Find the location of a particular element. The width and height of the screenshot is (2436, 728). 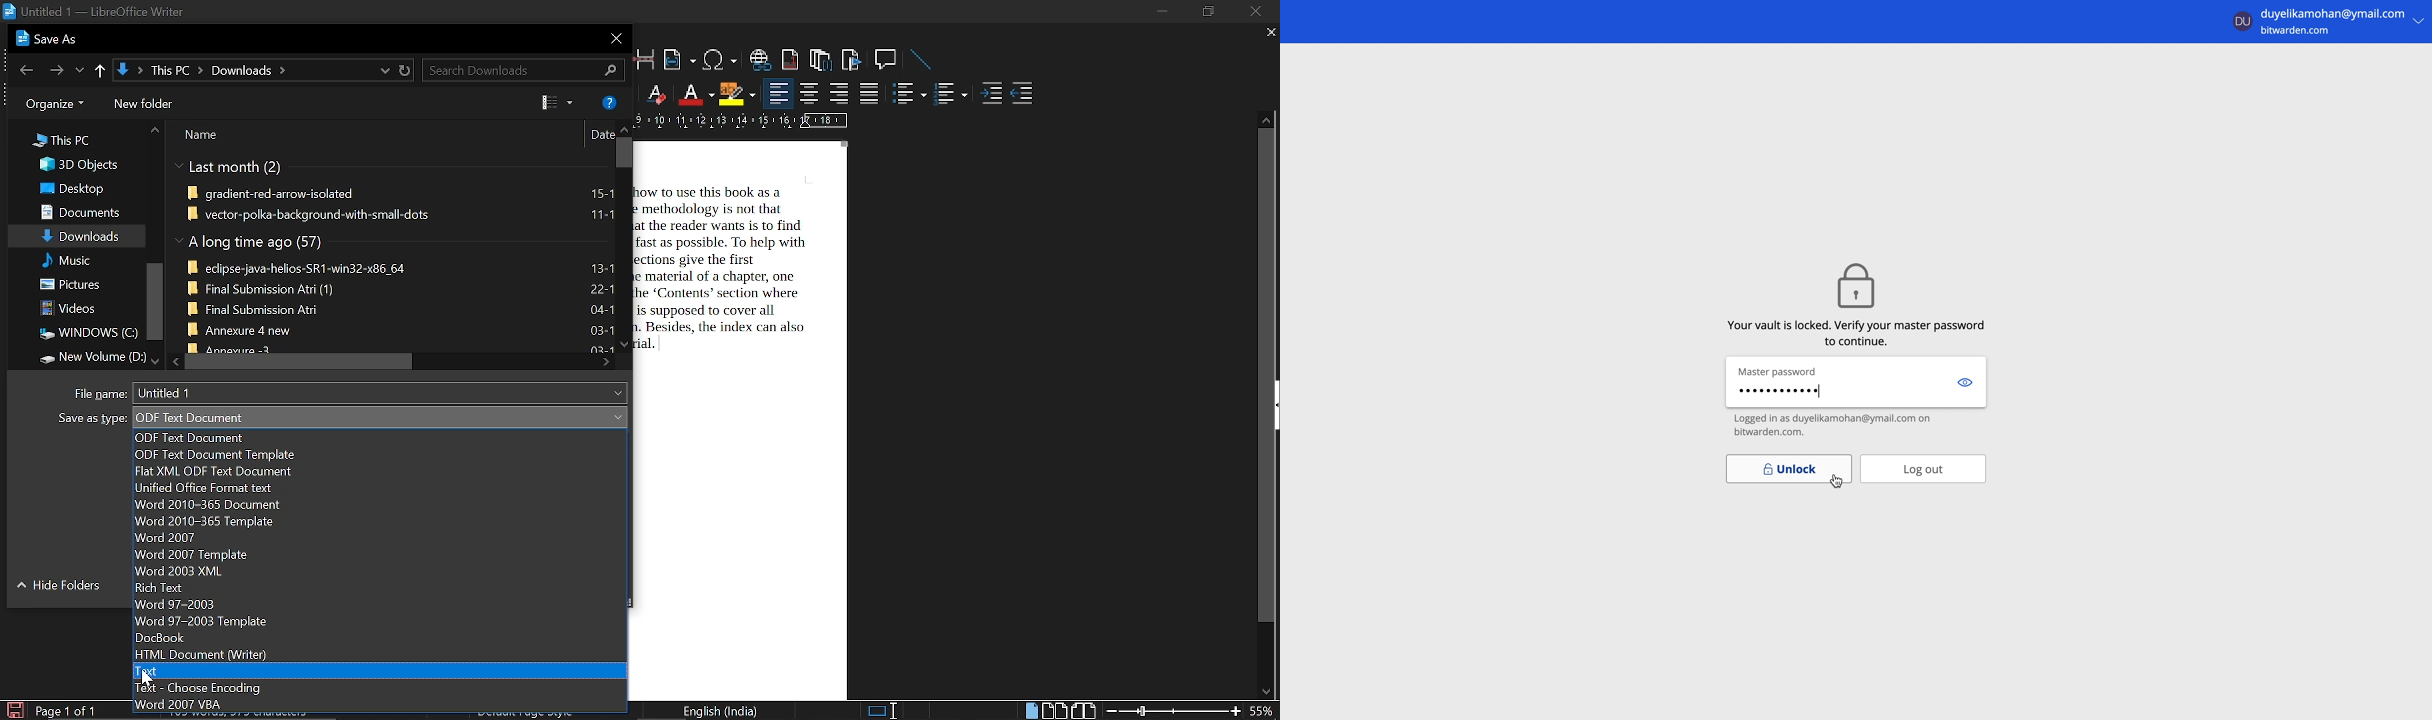

current zoom is located at coordinates (1264, 710).